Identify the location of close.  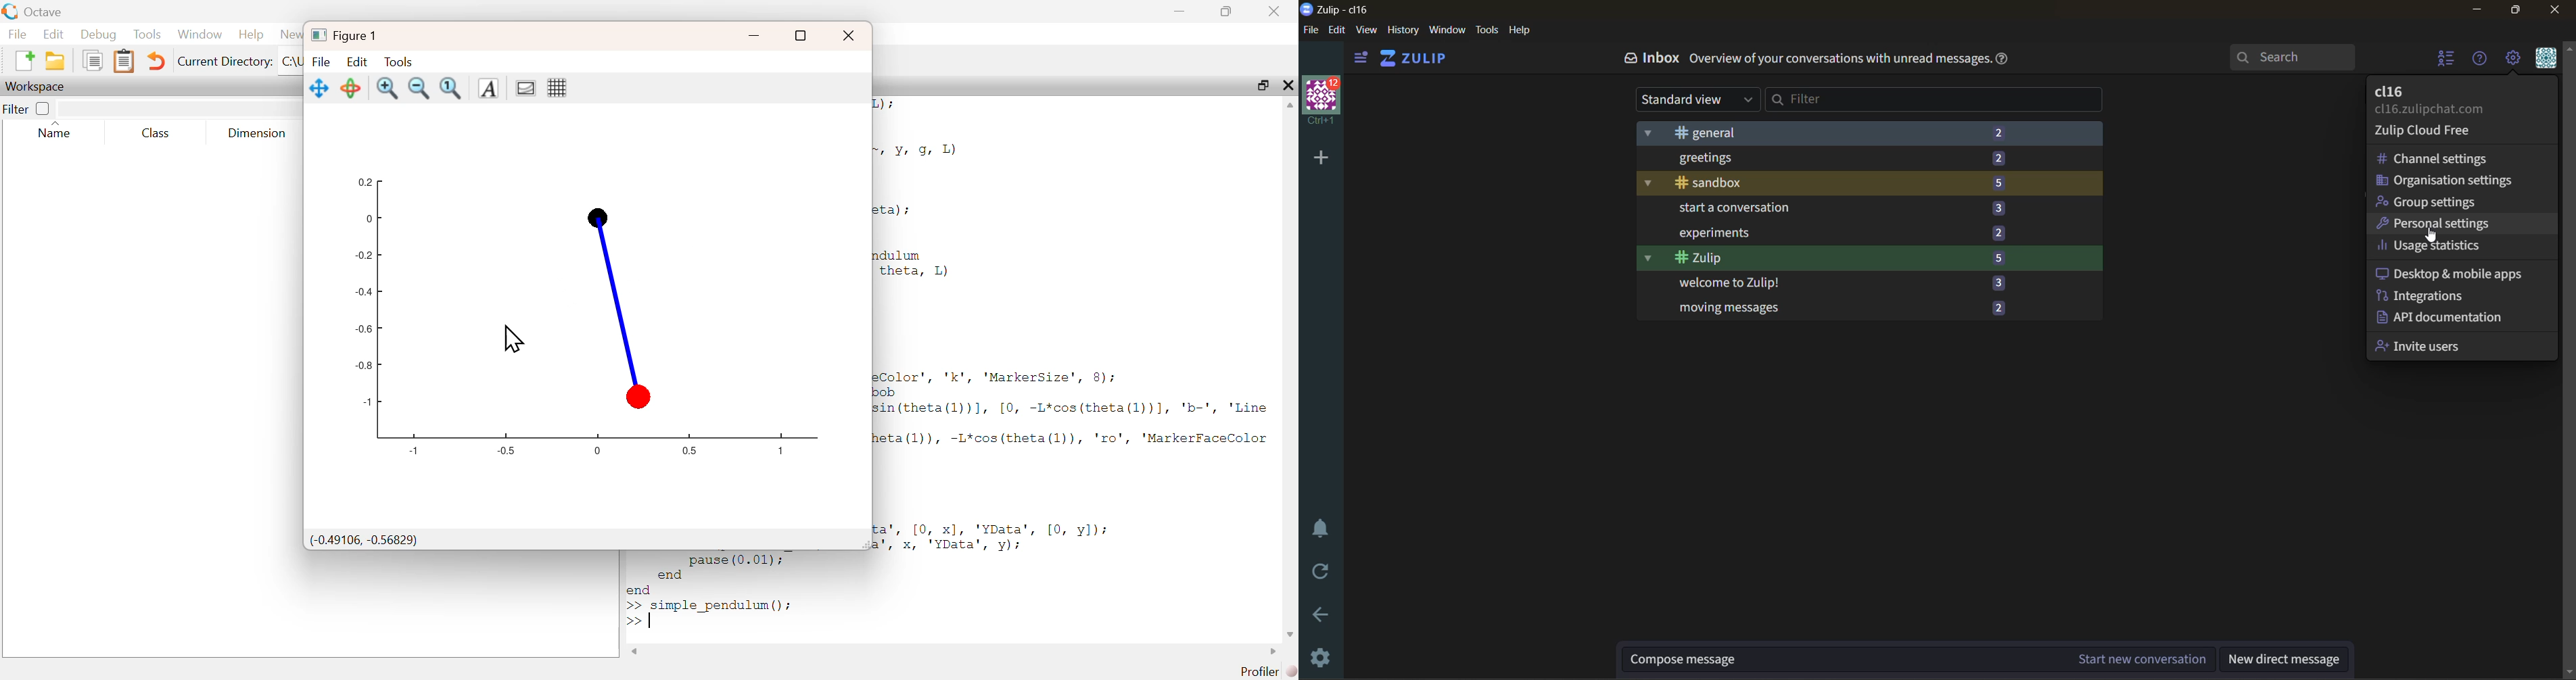
(2561, 11).